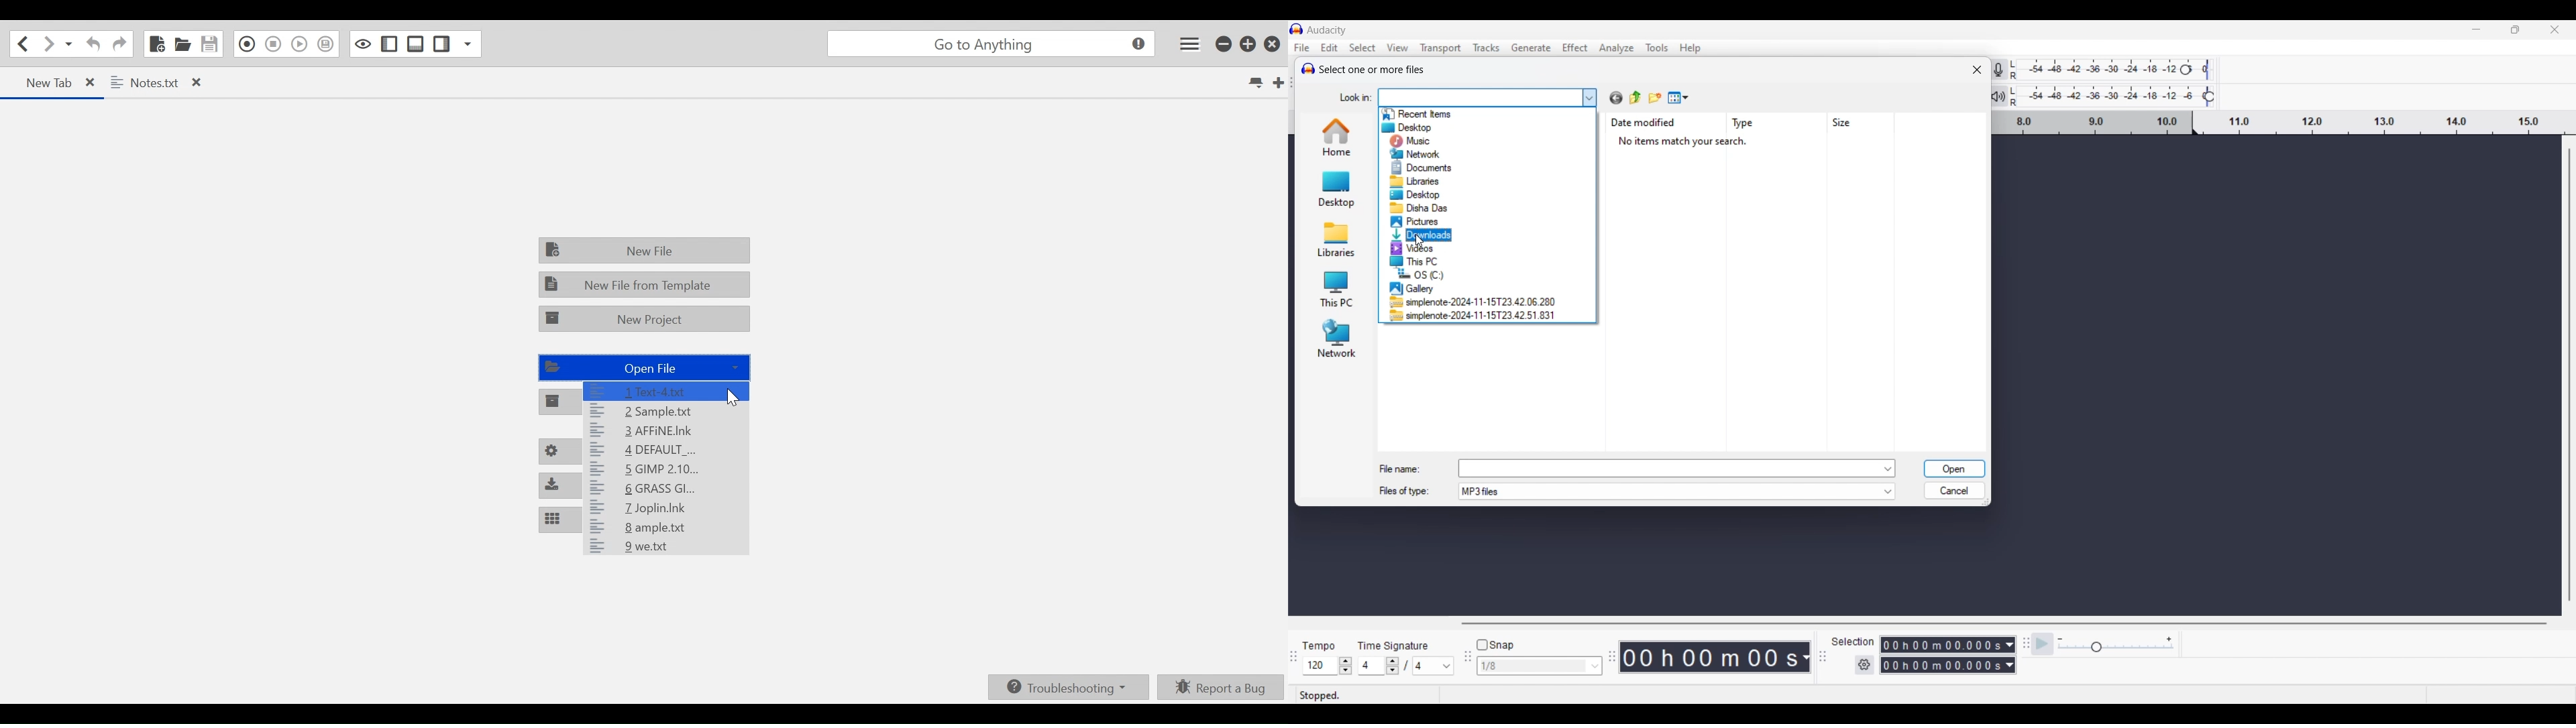 The image size is (2576, 728). Describe the element at coordinates (2555, 29) in the screenshot. I see `Close interface` at that location.